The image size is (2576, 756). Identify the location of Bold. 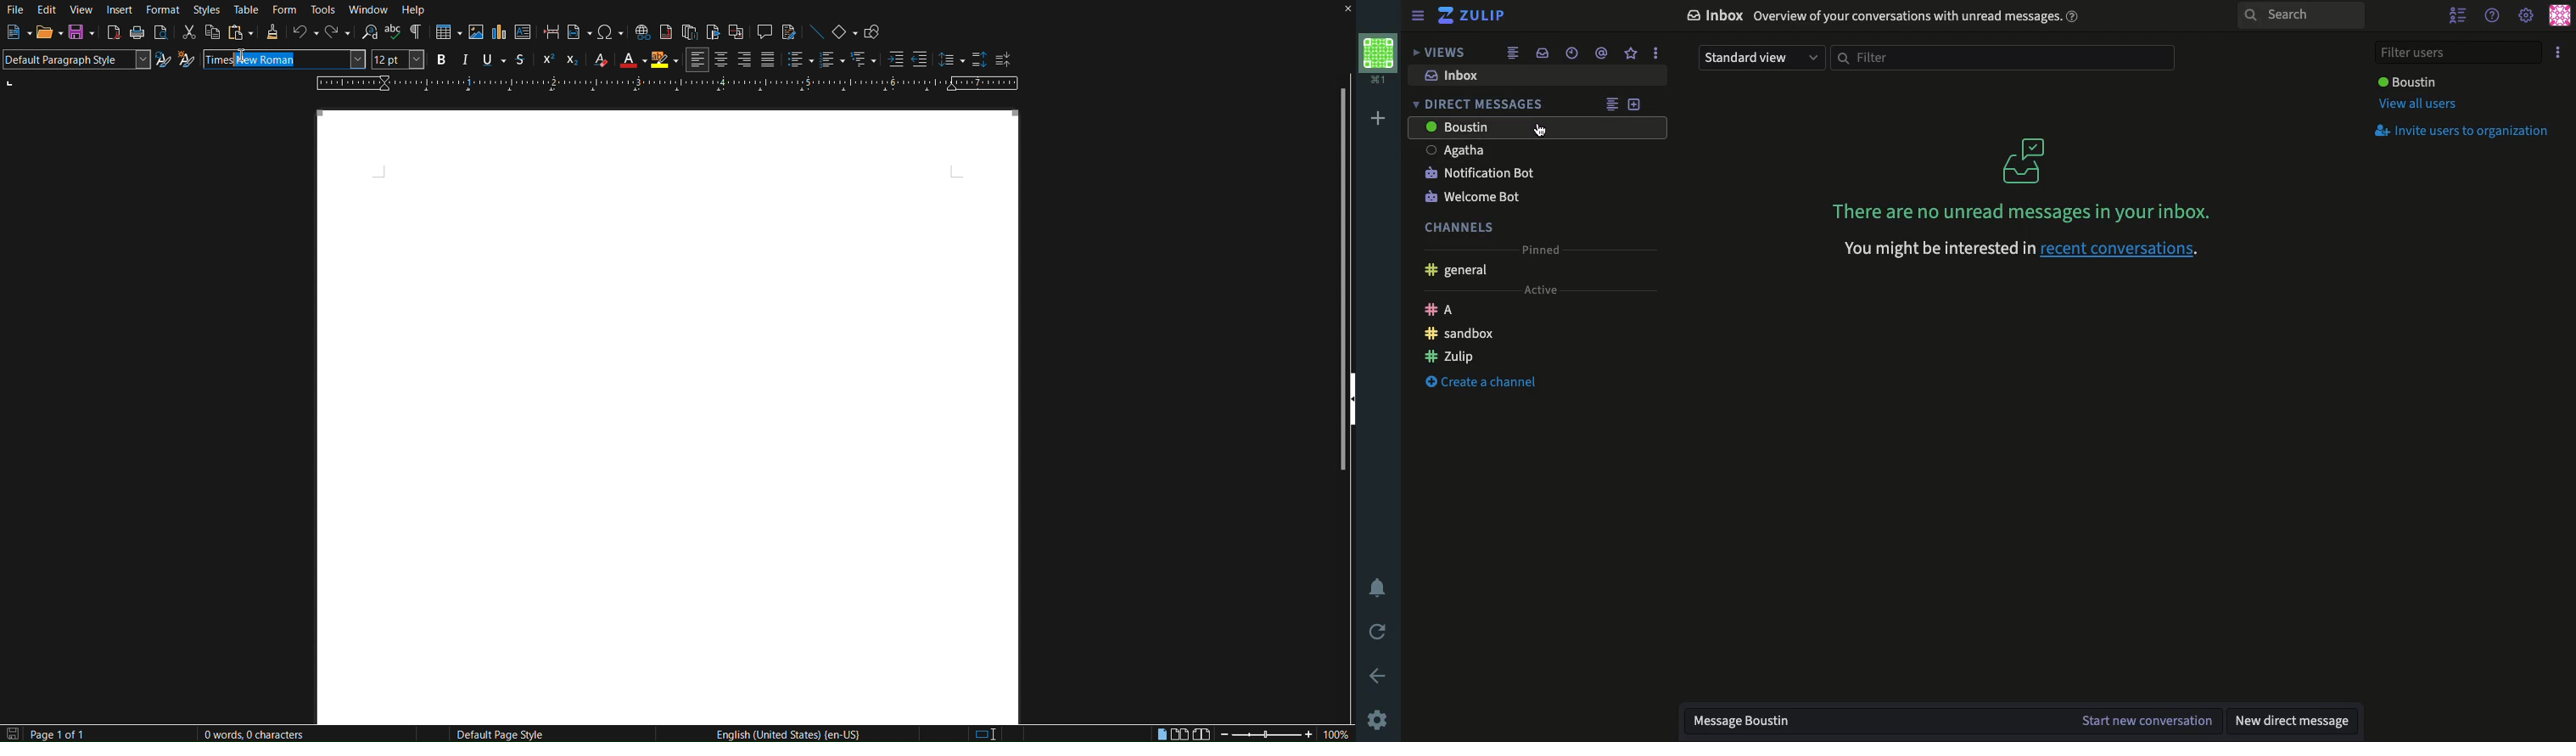
(440, 59).